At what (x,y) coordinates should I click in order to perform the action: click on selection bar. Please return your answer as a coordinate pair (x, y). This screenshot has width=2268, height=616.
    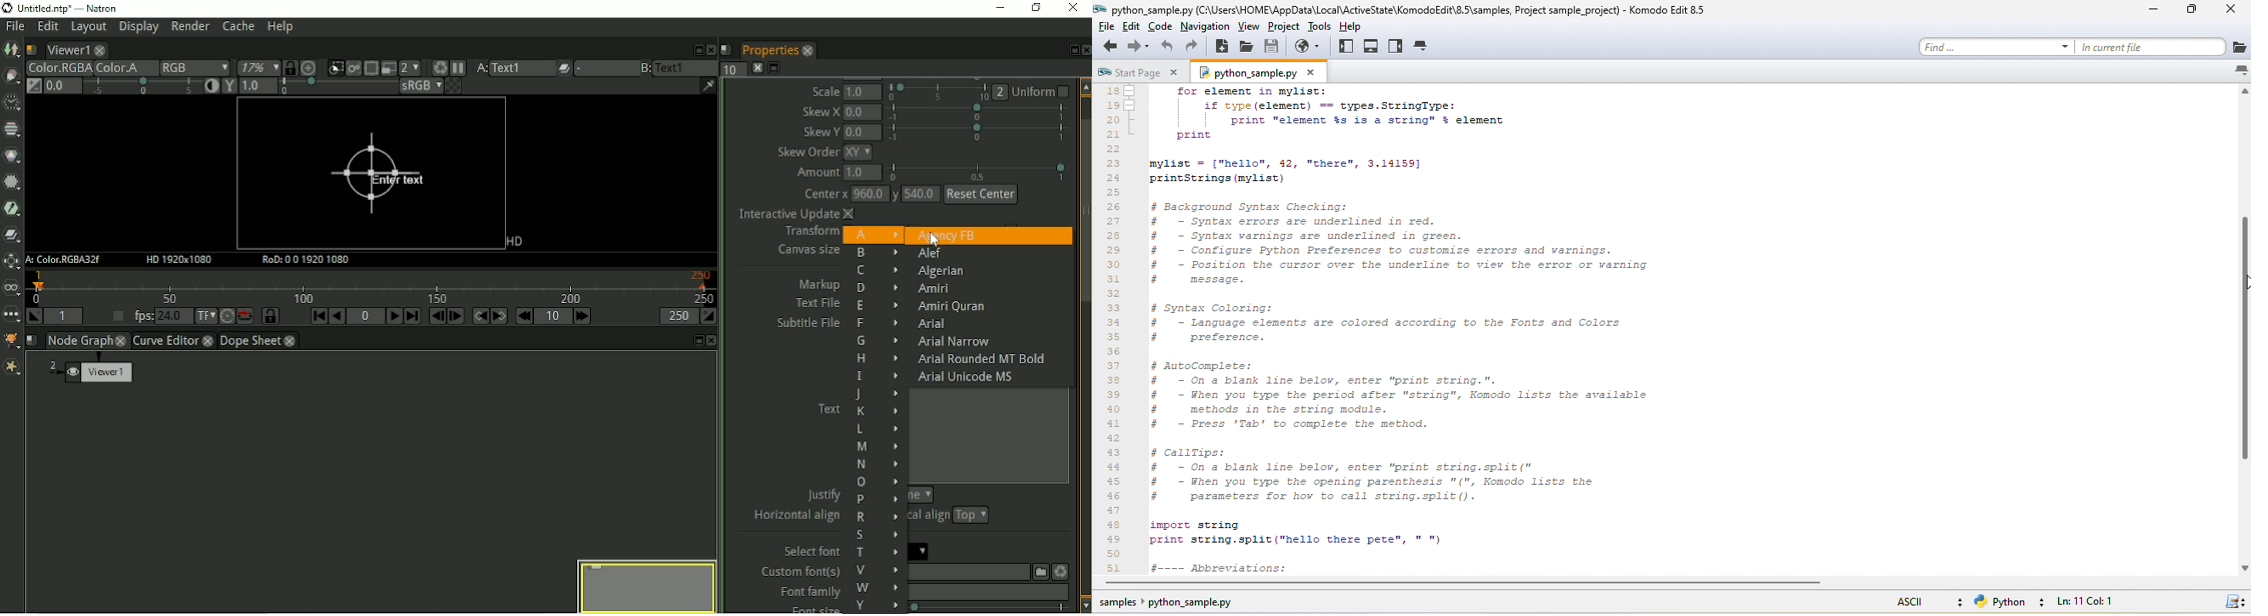
    Looking at the image, I should click on (336, 87).